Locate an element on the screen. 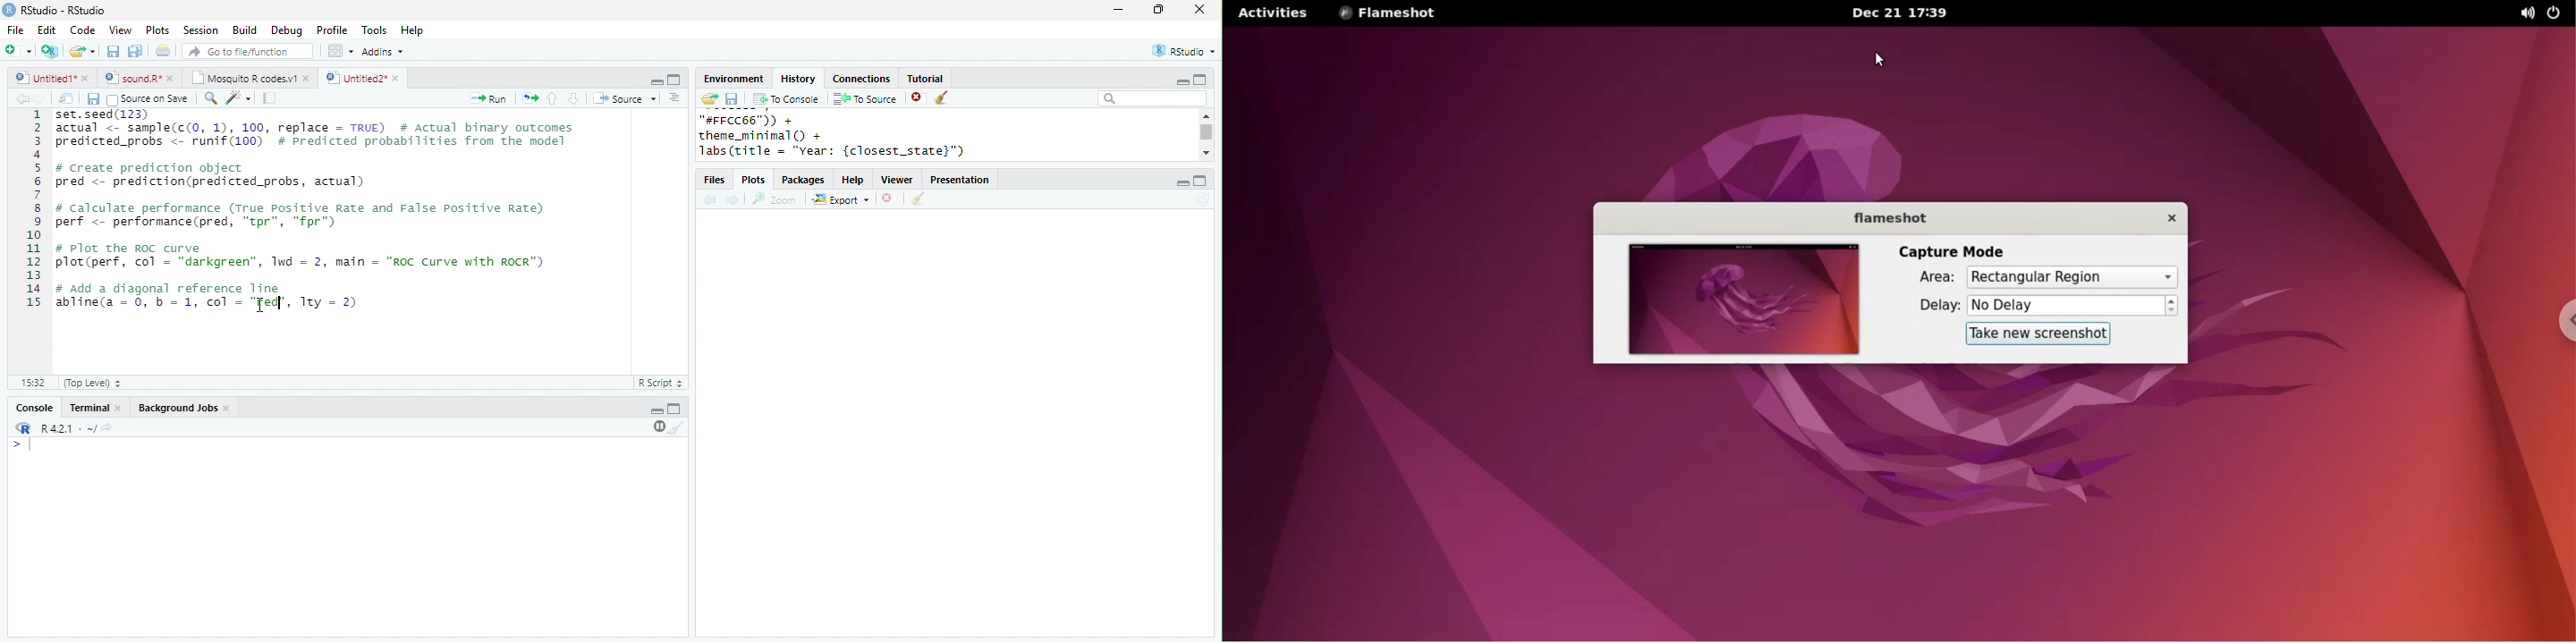 This screenshot has height=644, width=2576. scroll down is located at coordinates (1206, 152).